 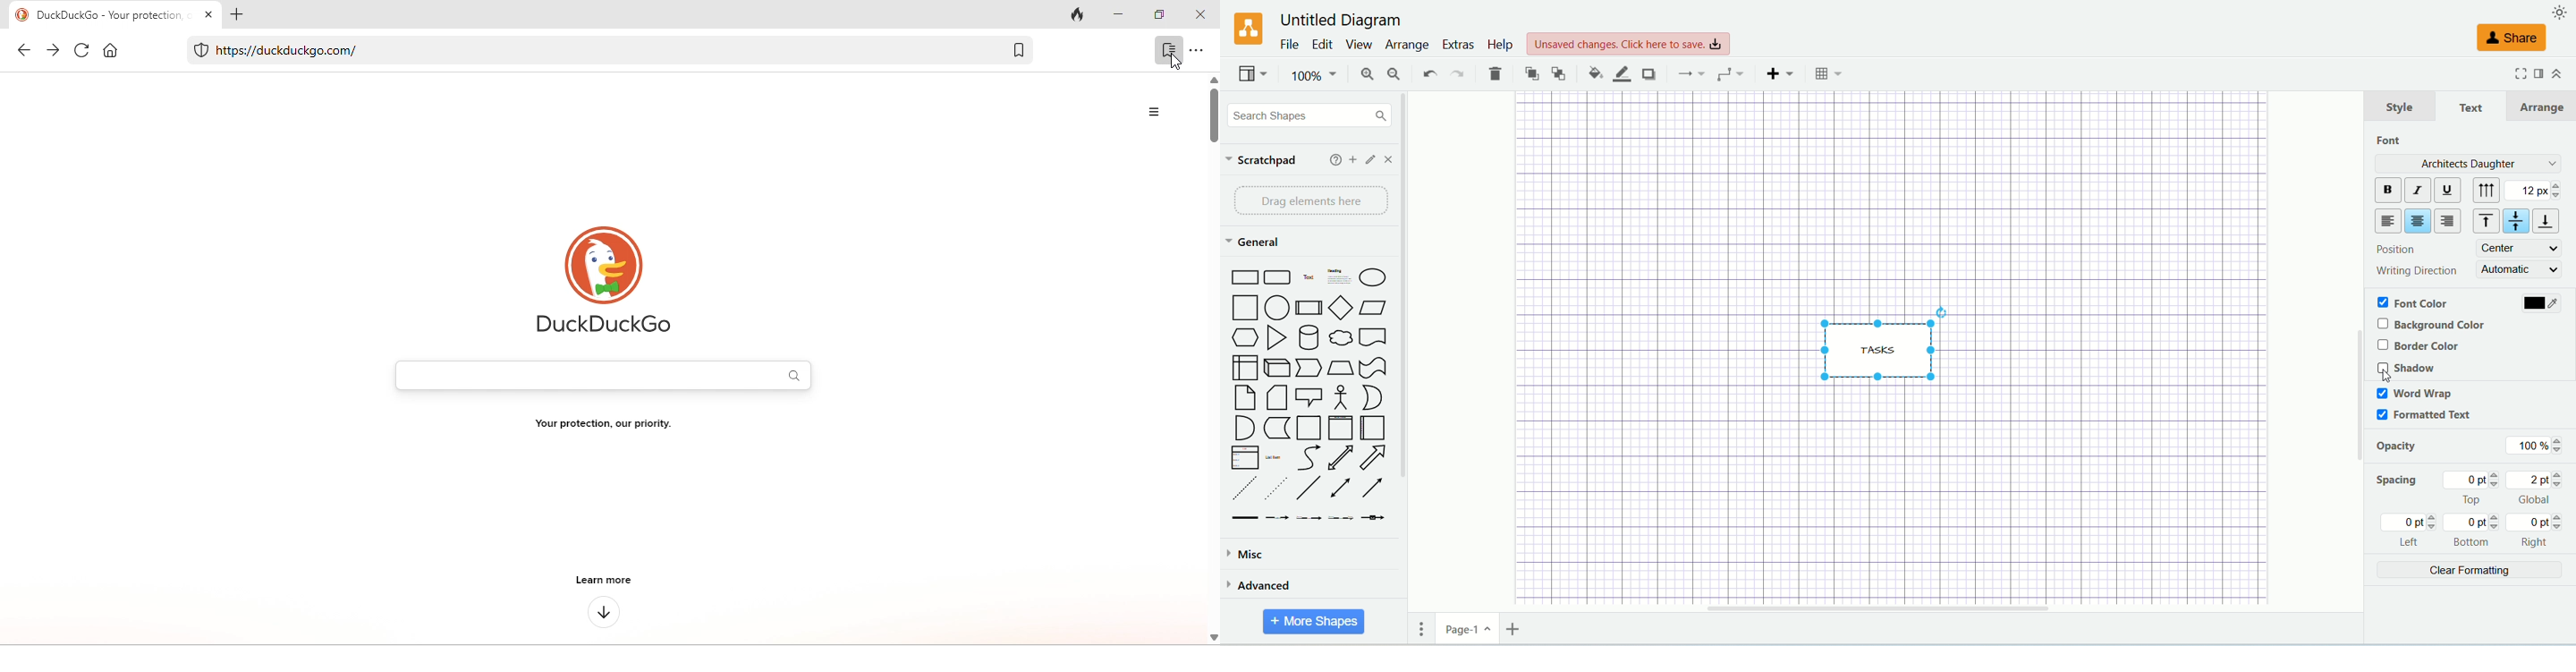 I want to click on 100%, so click(x=1312, y=76).